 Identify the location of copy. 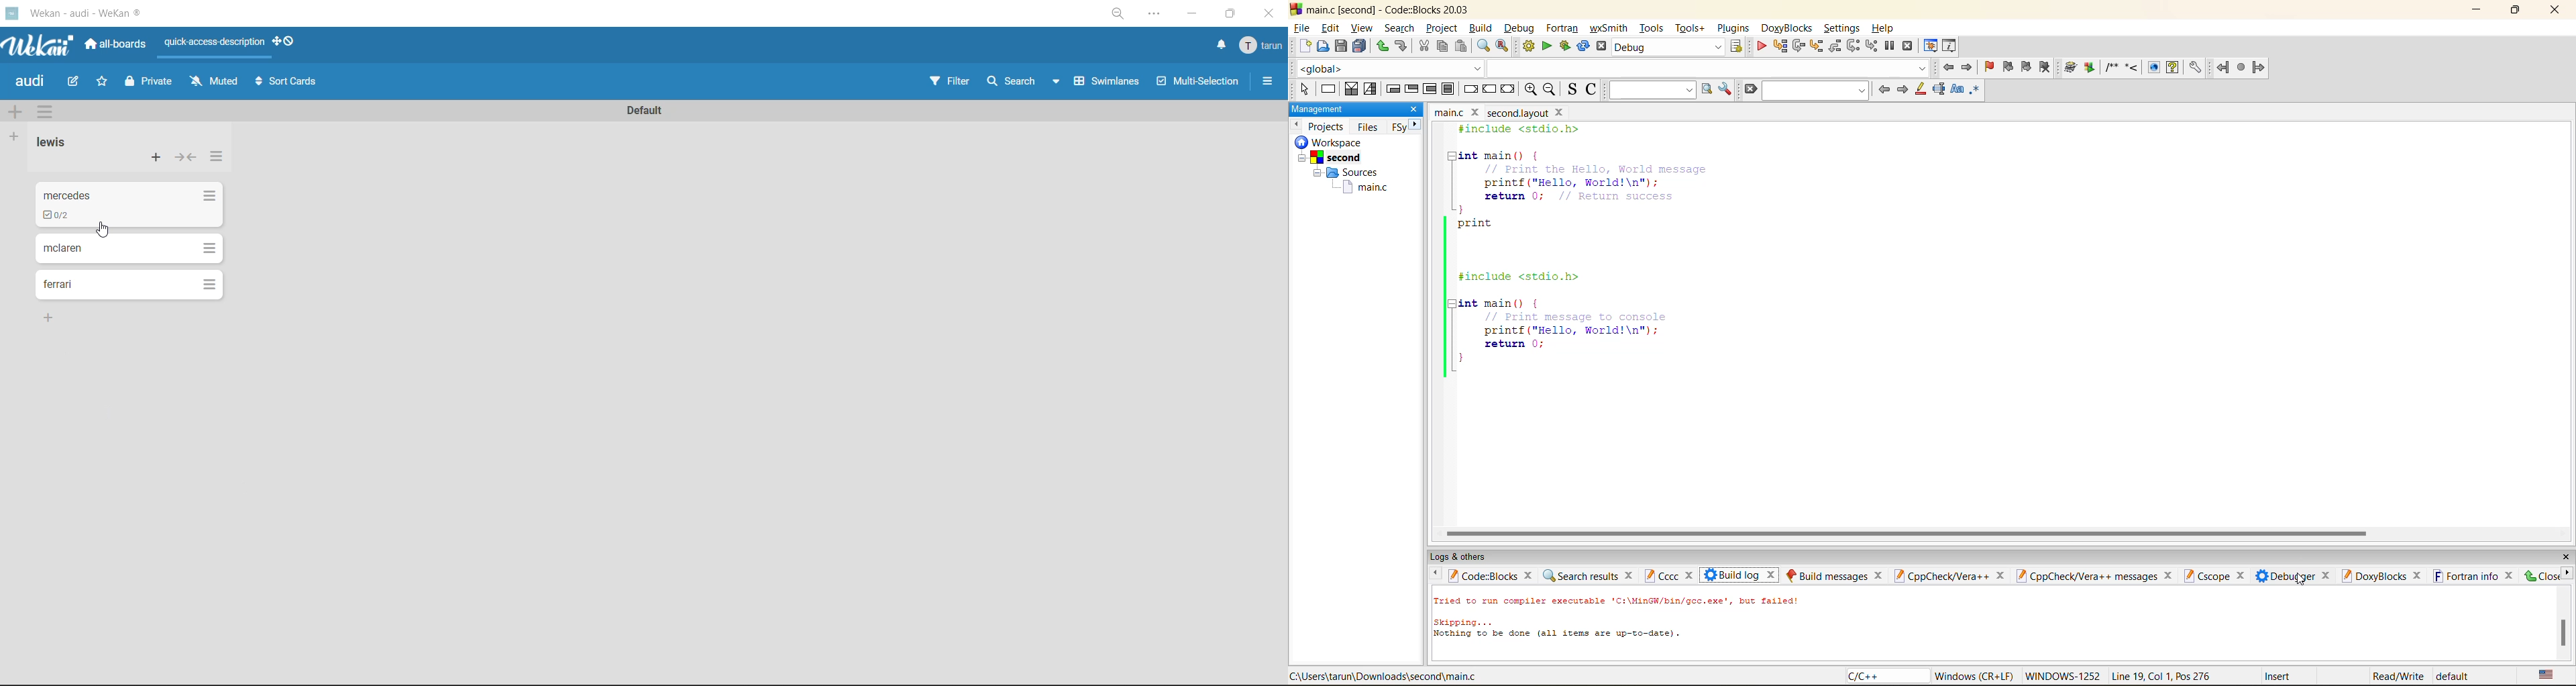
(1442, 48).